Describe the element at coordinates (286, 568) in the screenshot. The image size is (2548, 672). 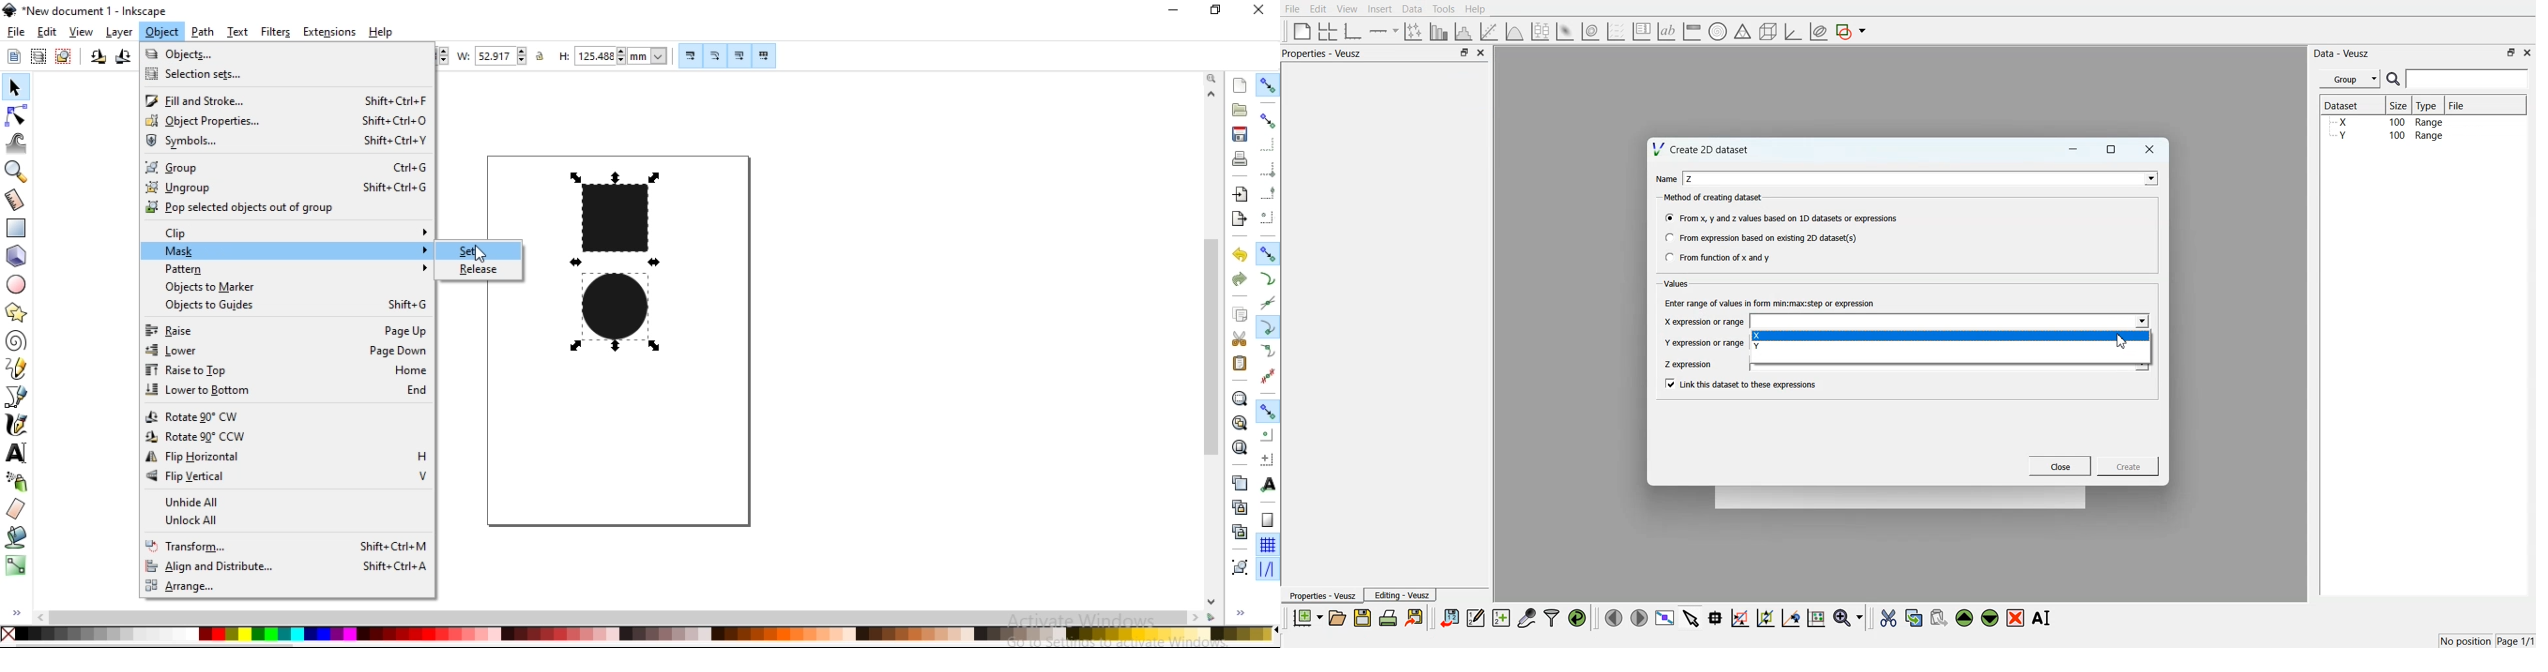
I see `align and duplicate` at that location.